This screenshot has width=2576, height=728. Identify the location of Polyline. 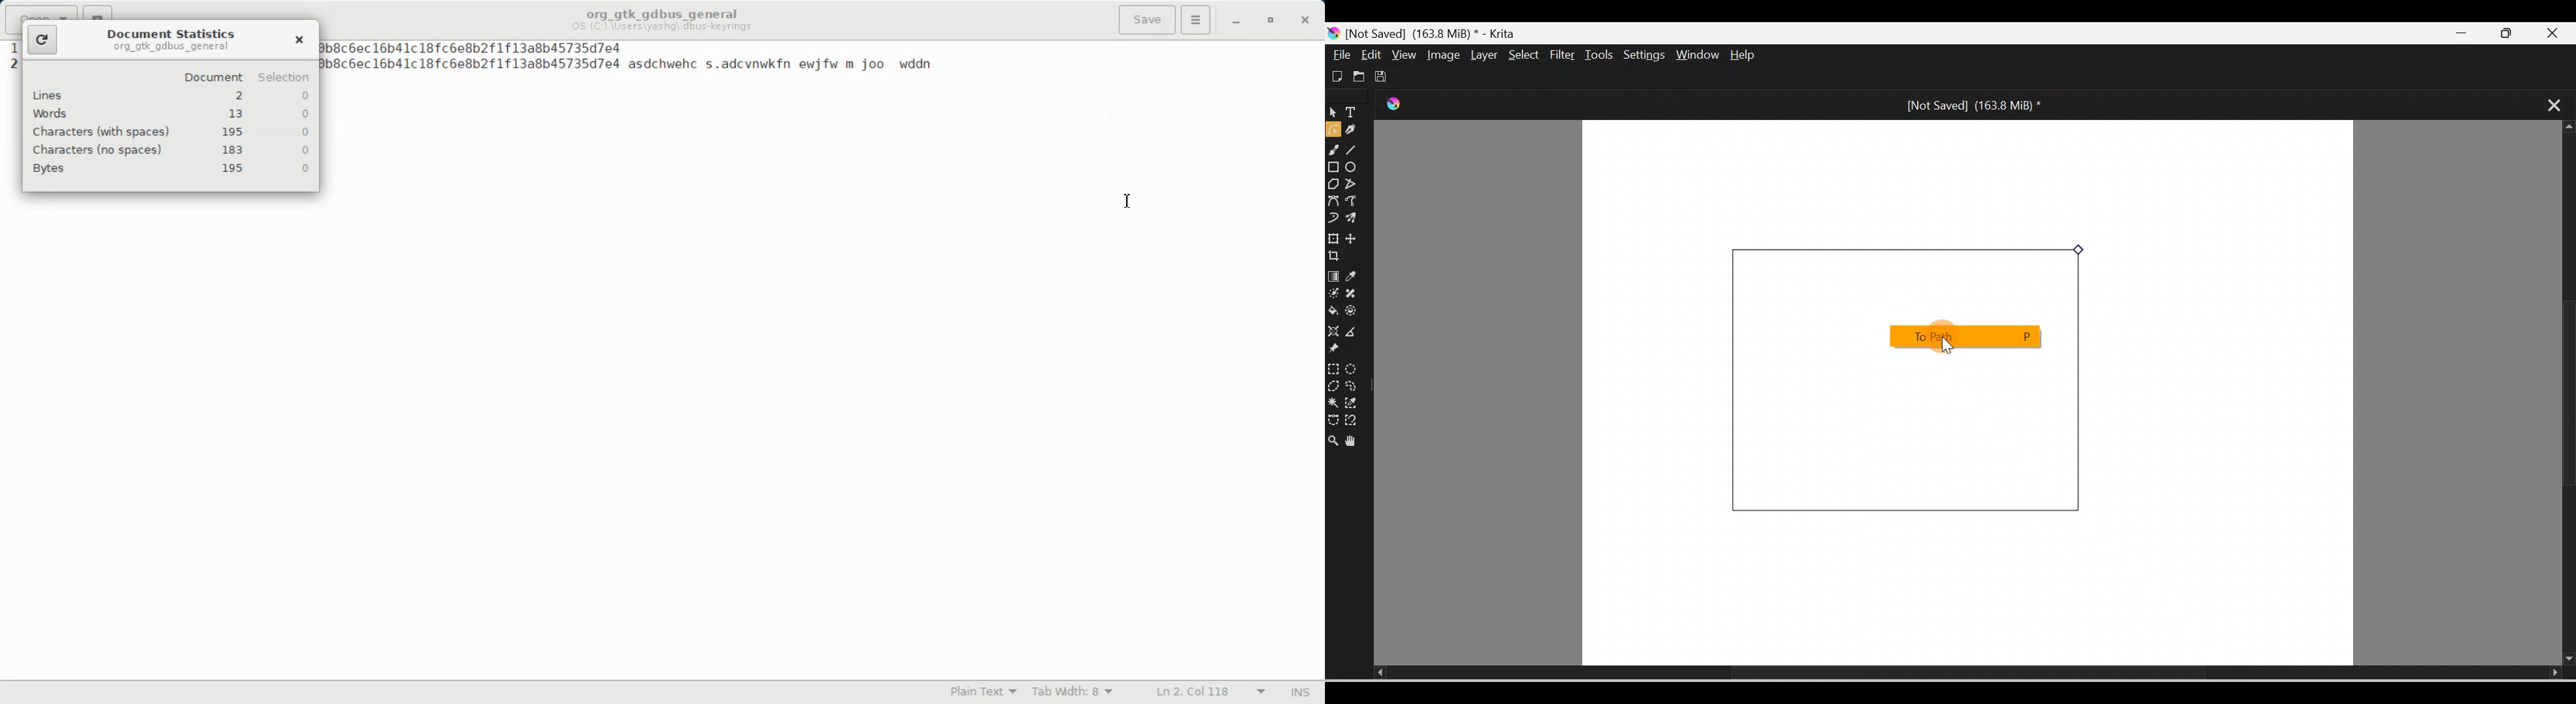
(1353, 183).